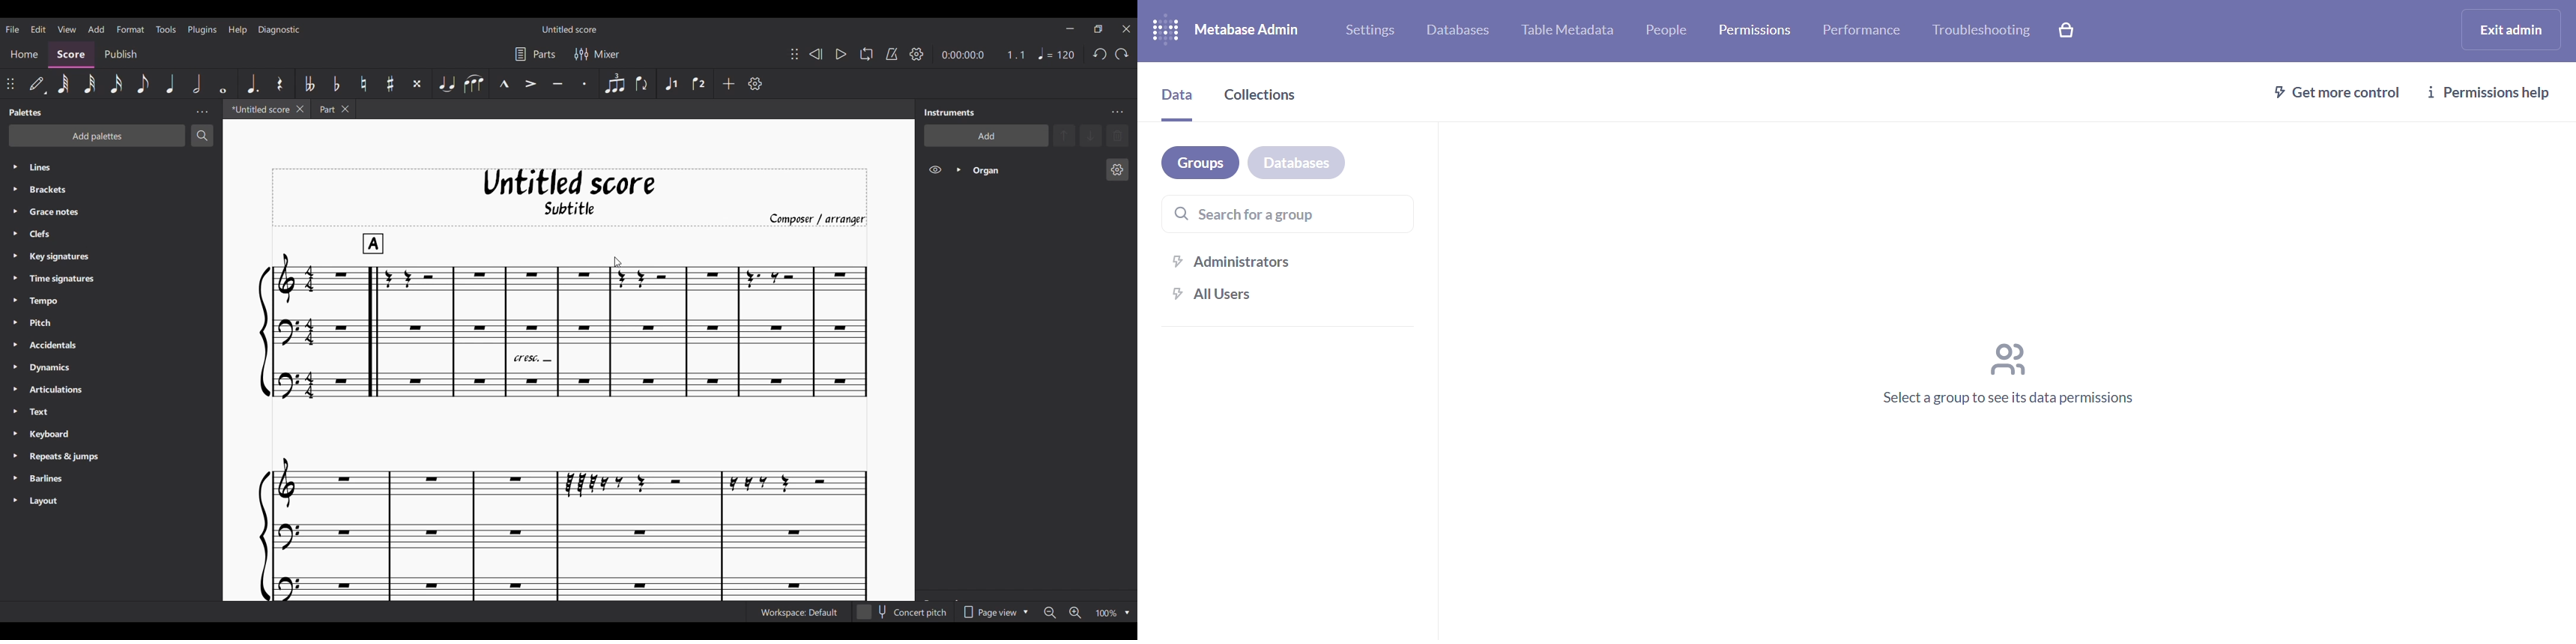 Image resolution: width=2576 pixels, height=644 pixels. Describe the element at coordinates (169, 84) in the screenshot. I see `Quarter note` at that location.